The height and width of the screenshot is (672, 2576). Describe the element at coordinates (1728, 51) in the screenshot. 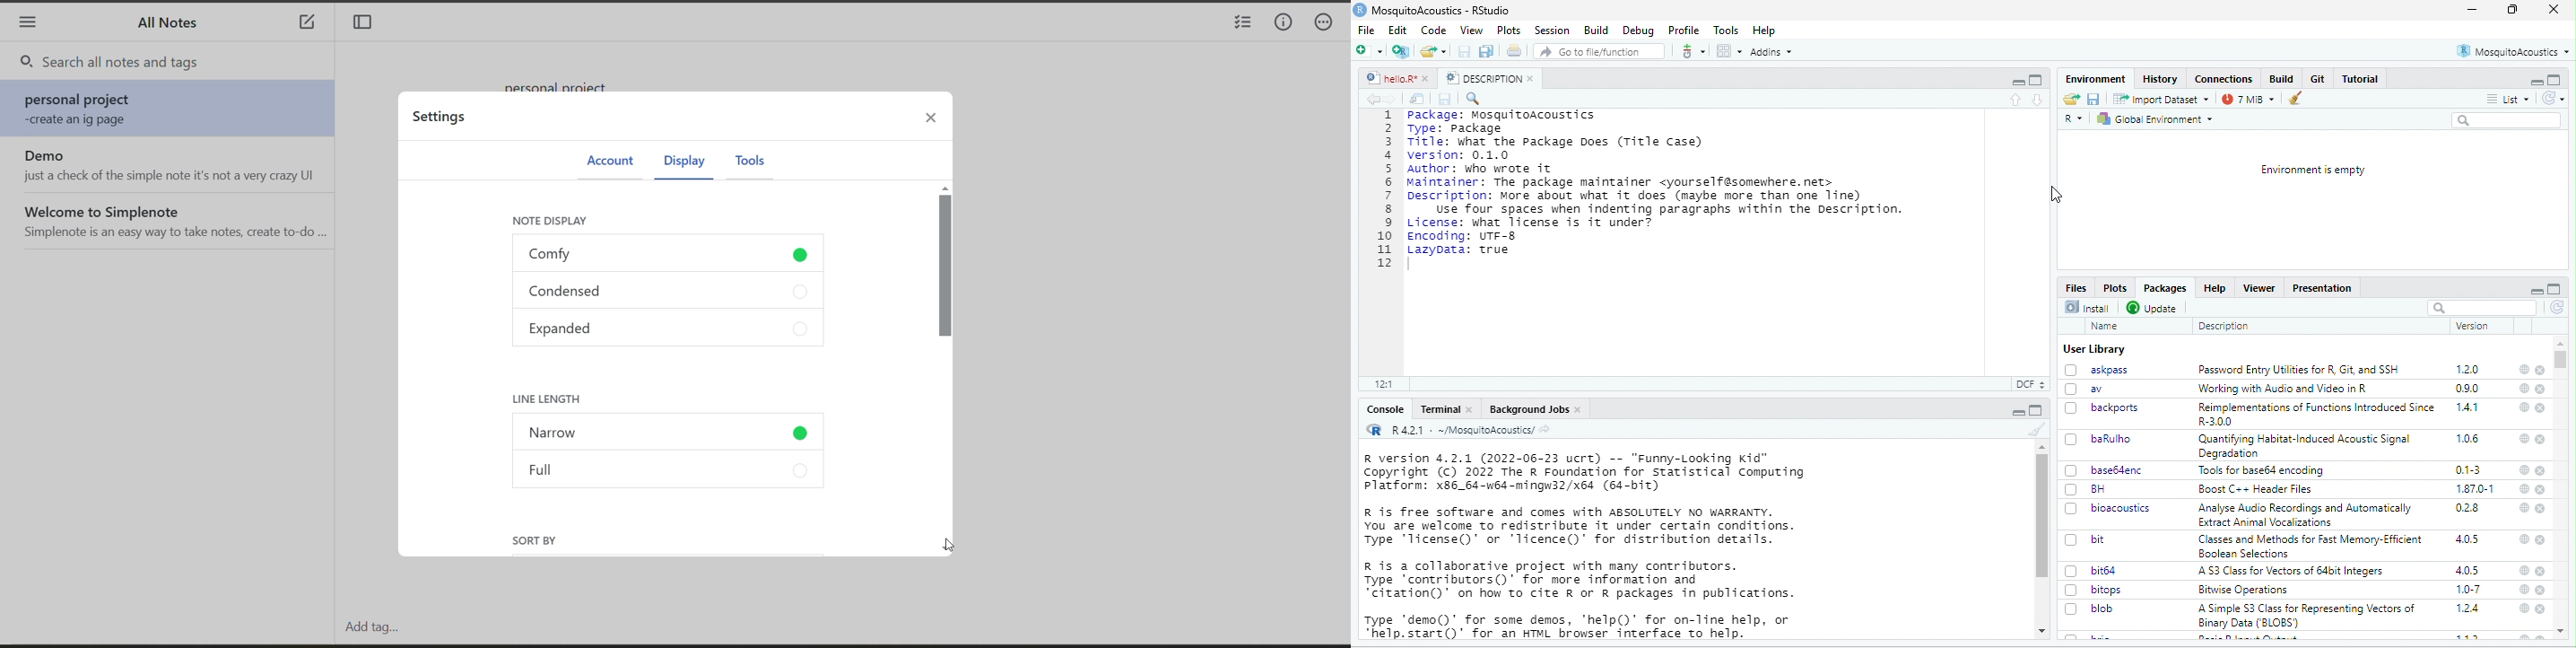

I see `workspace panes` at that location.